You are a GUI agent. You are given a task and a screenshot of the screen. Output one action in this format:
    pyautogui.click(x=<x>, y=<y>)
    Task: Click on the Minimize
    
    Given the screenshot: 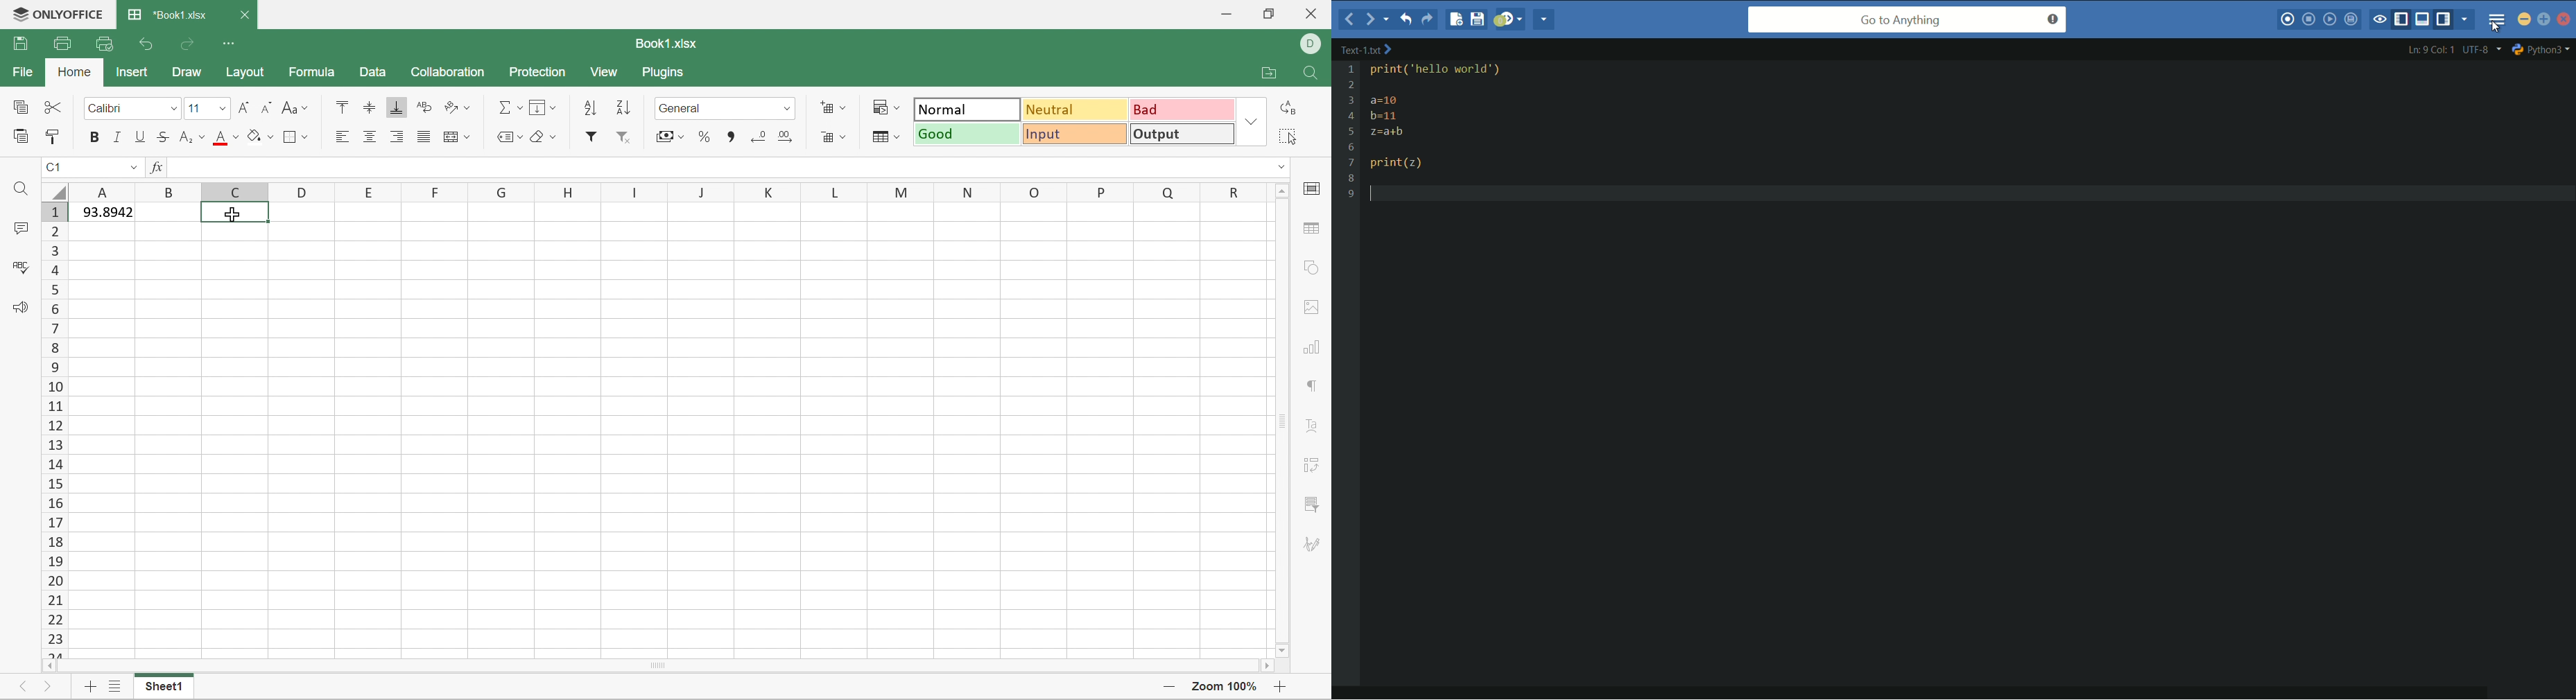 What is the action you would take?
    pyautogui.click(x=1224, y=14)
    